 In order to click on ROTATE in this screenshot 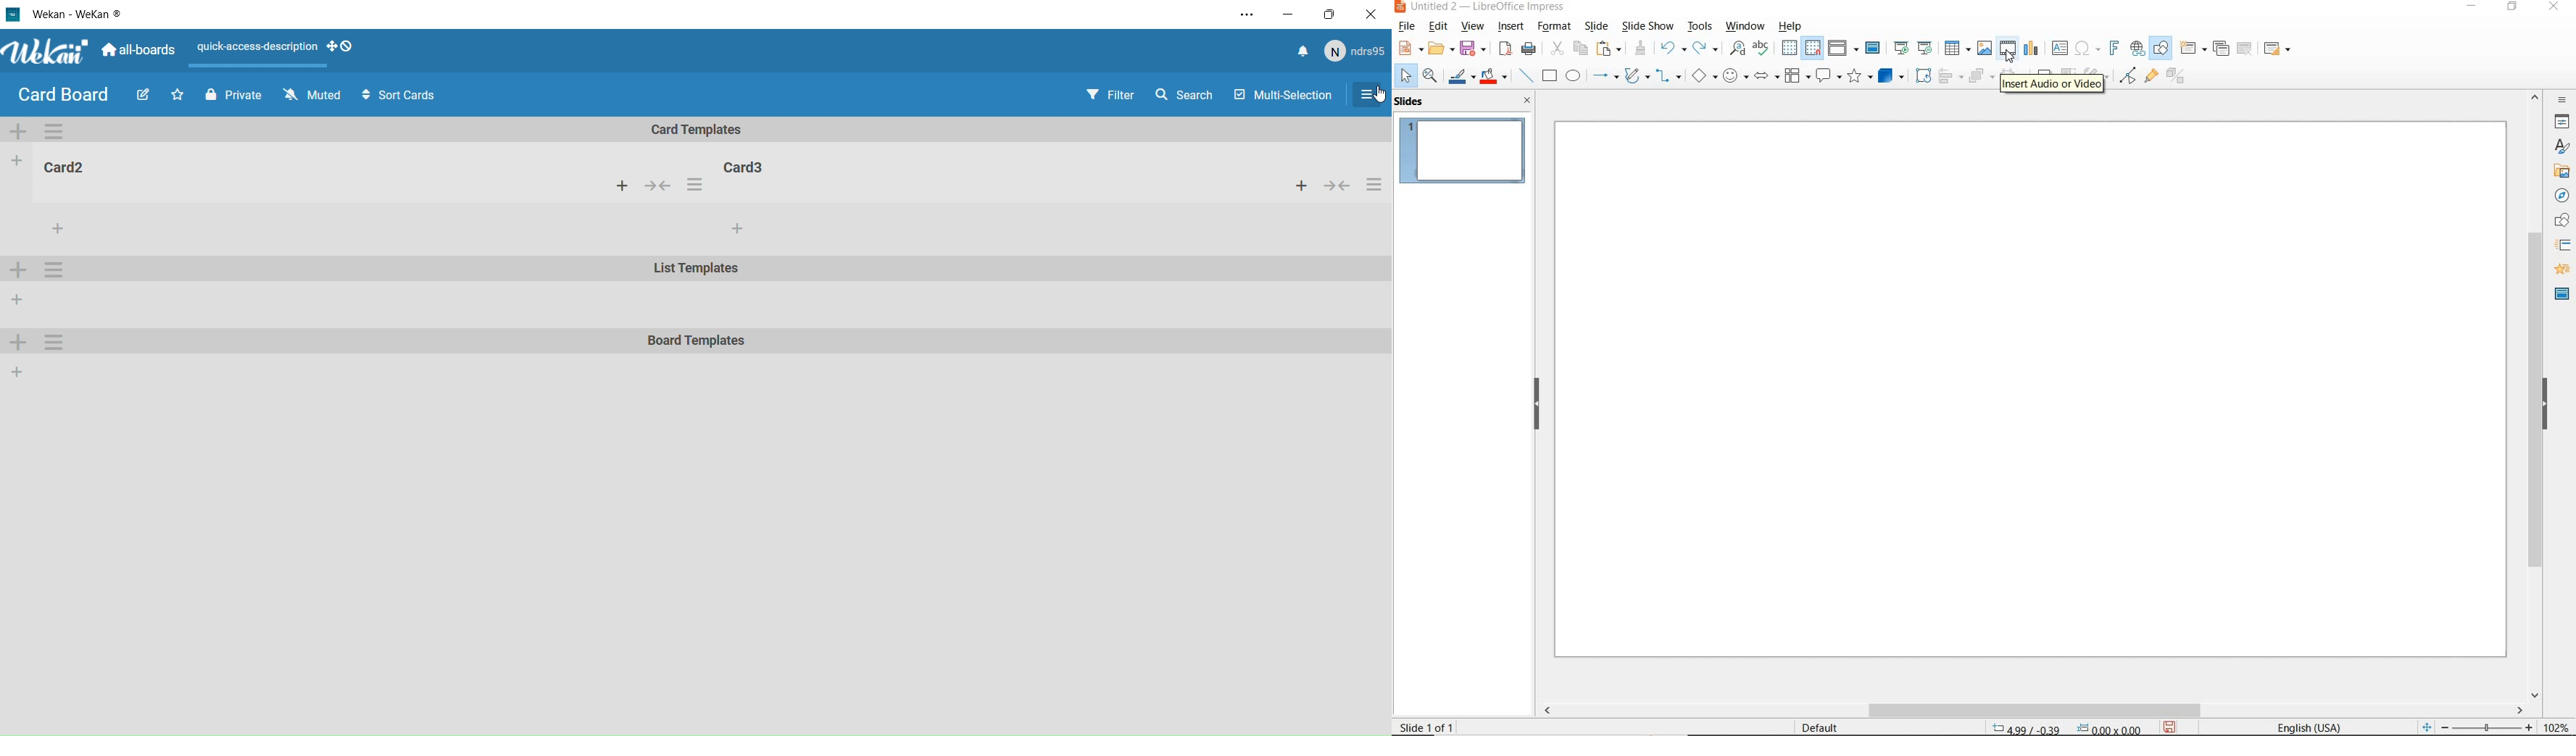, I will do `click(1921, 75)`.